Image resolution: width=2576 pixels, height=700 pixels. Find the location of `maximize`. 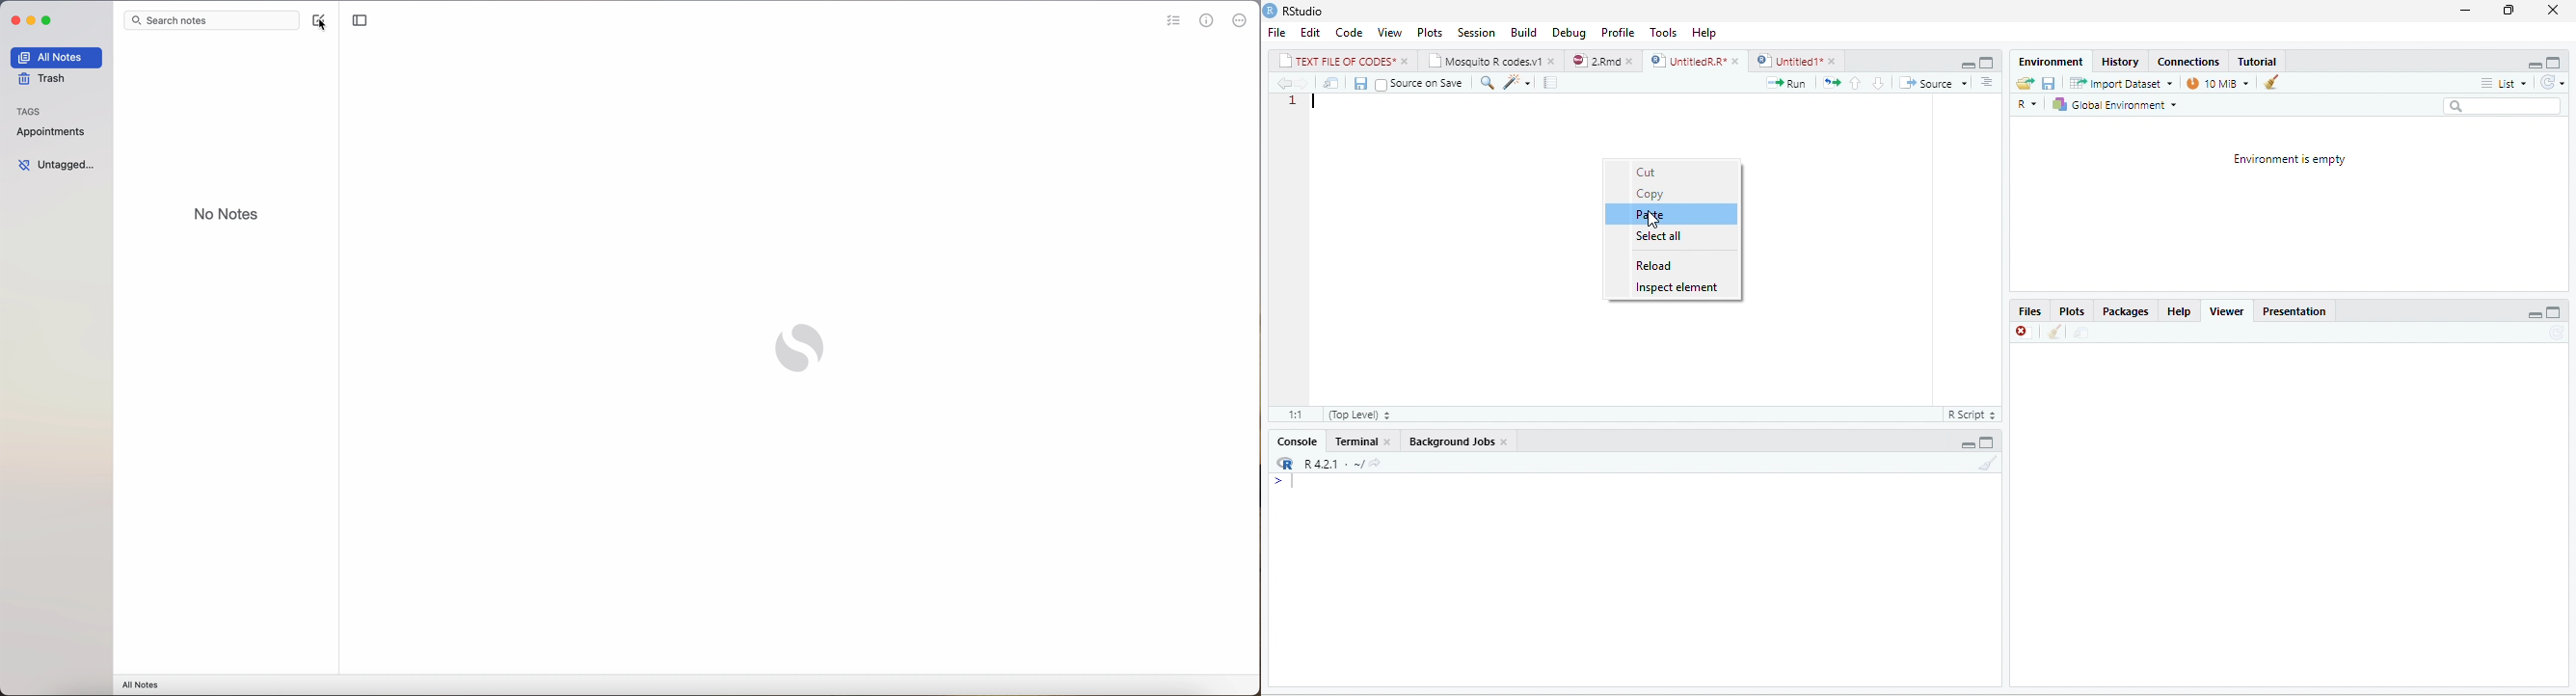

maximize is located at coordinates (1988, 441).